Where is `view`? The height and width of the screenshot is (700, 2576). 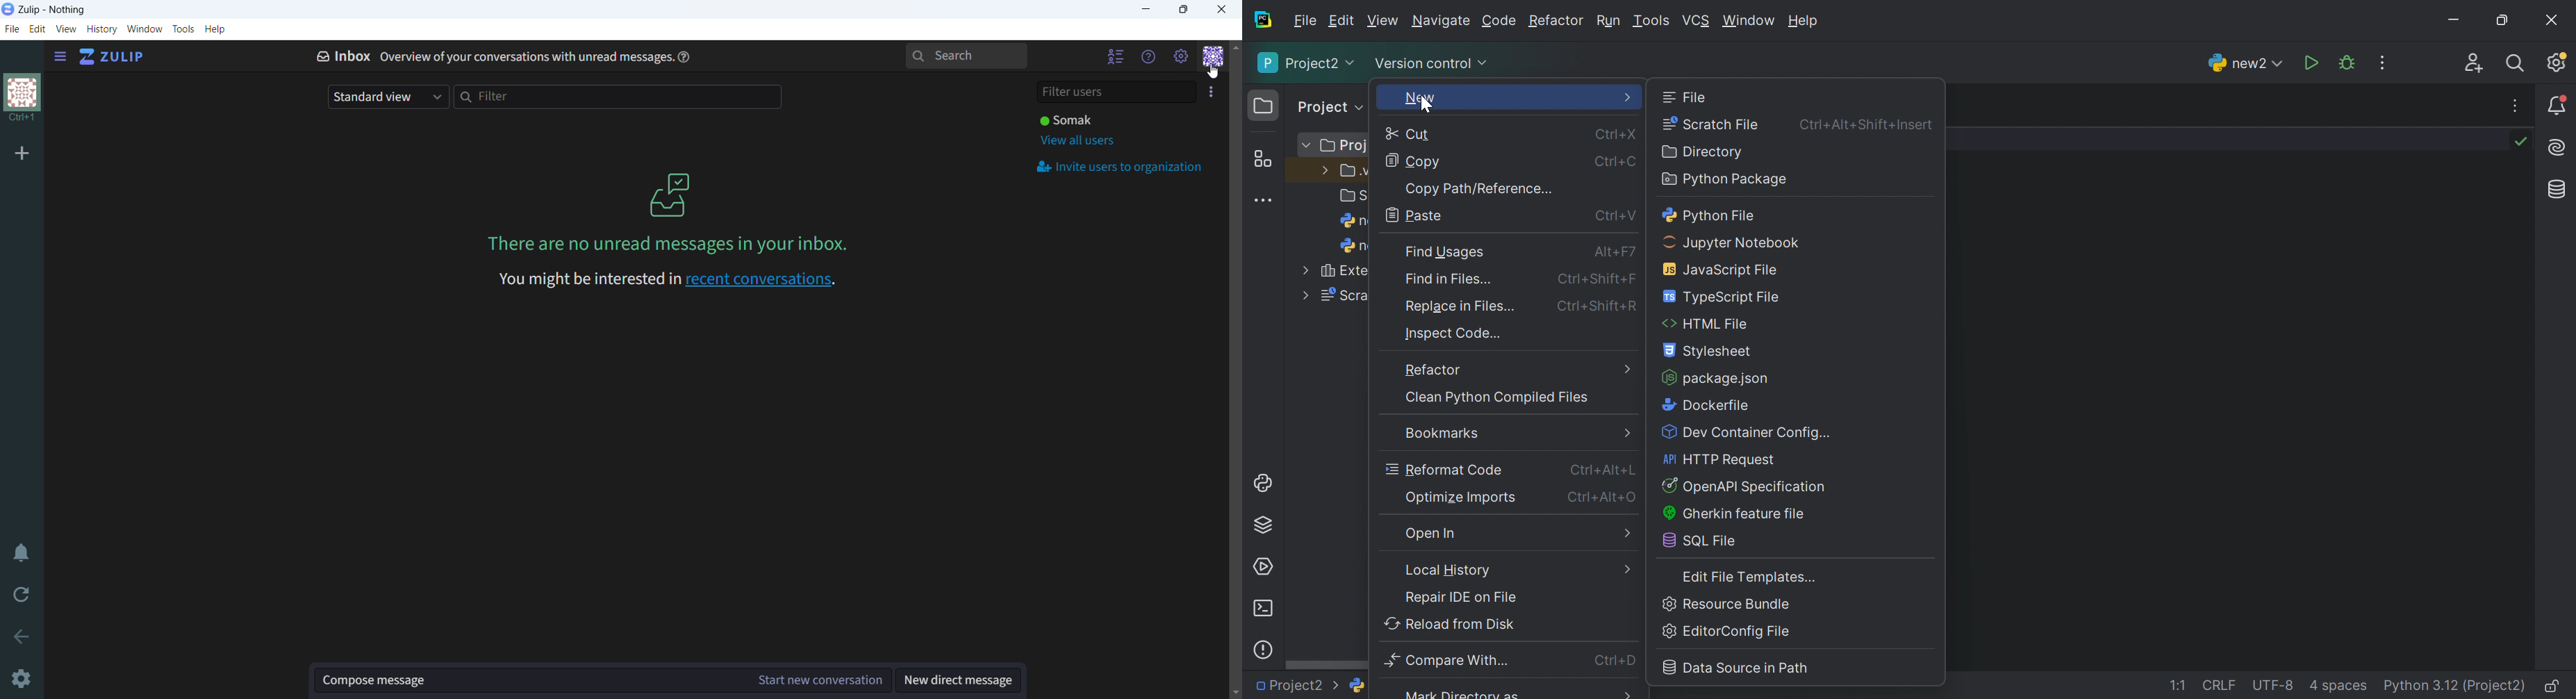 view is located at coordinates (66, 29).